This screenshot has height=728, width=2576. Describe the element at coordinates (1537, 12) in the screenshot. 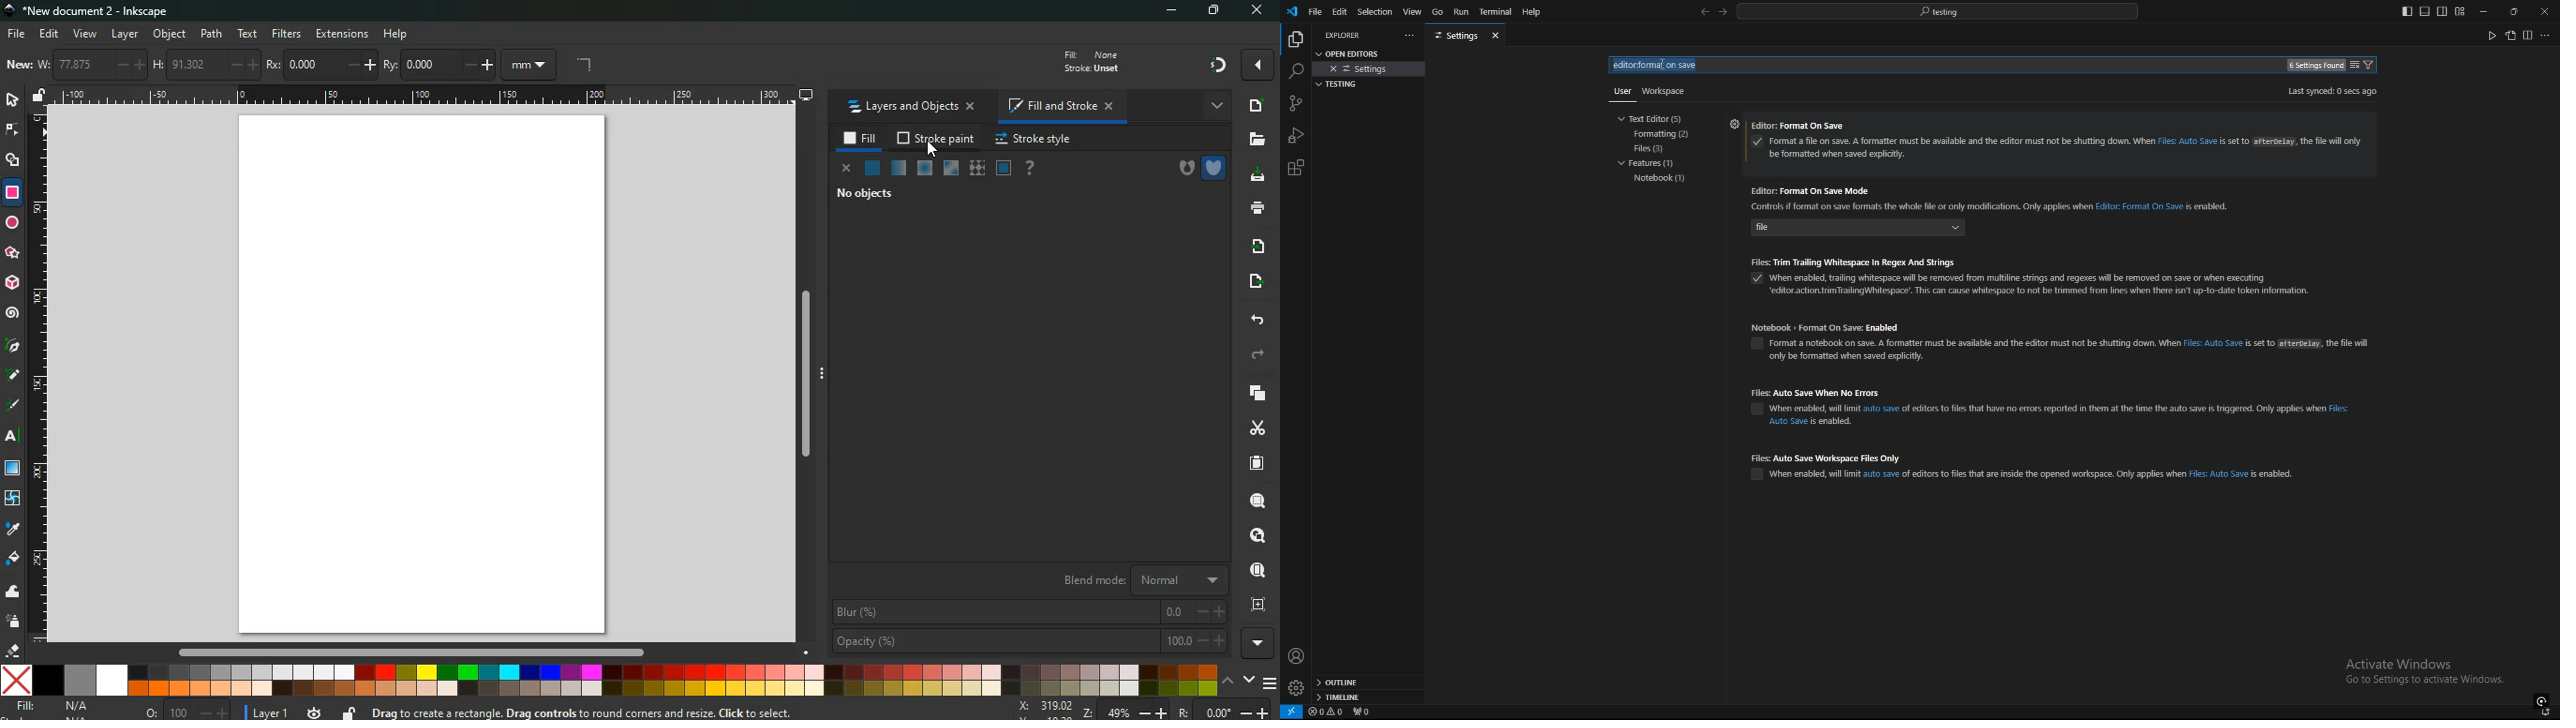

I see `help` at that location.